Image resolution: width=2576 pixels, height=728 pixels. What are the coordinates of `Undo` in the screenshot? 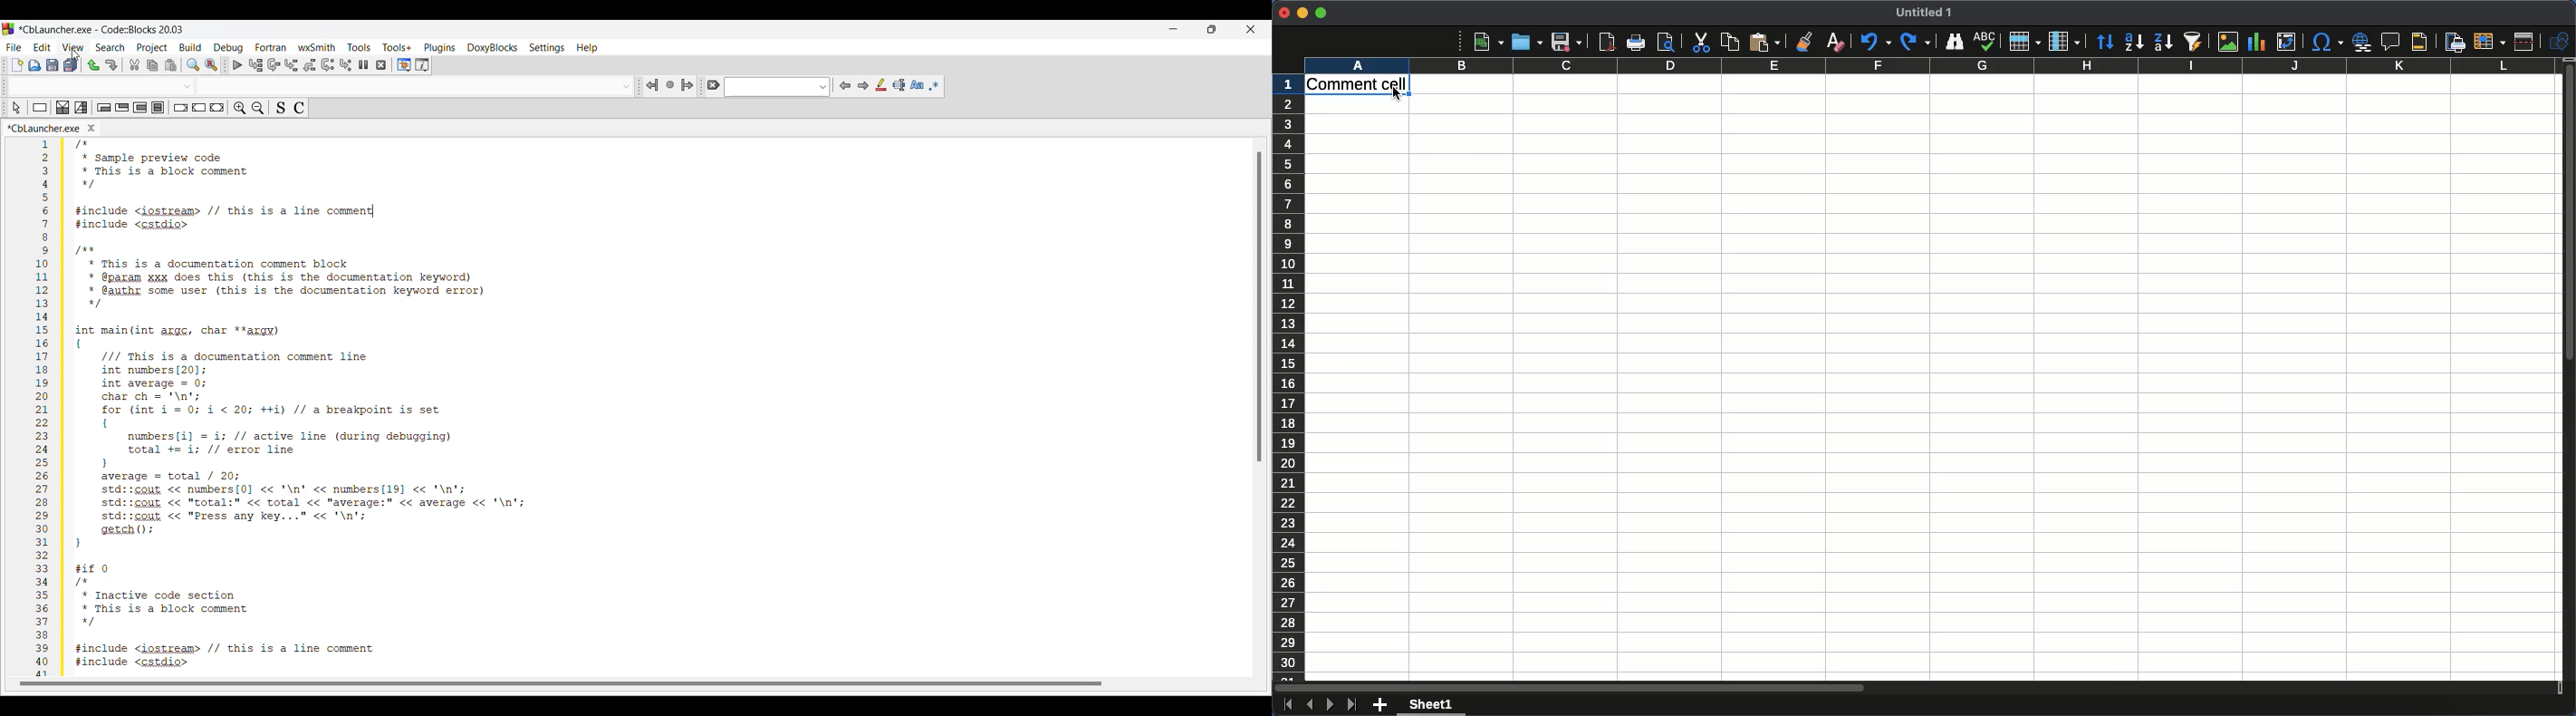 It's located at (1875, 42).